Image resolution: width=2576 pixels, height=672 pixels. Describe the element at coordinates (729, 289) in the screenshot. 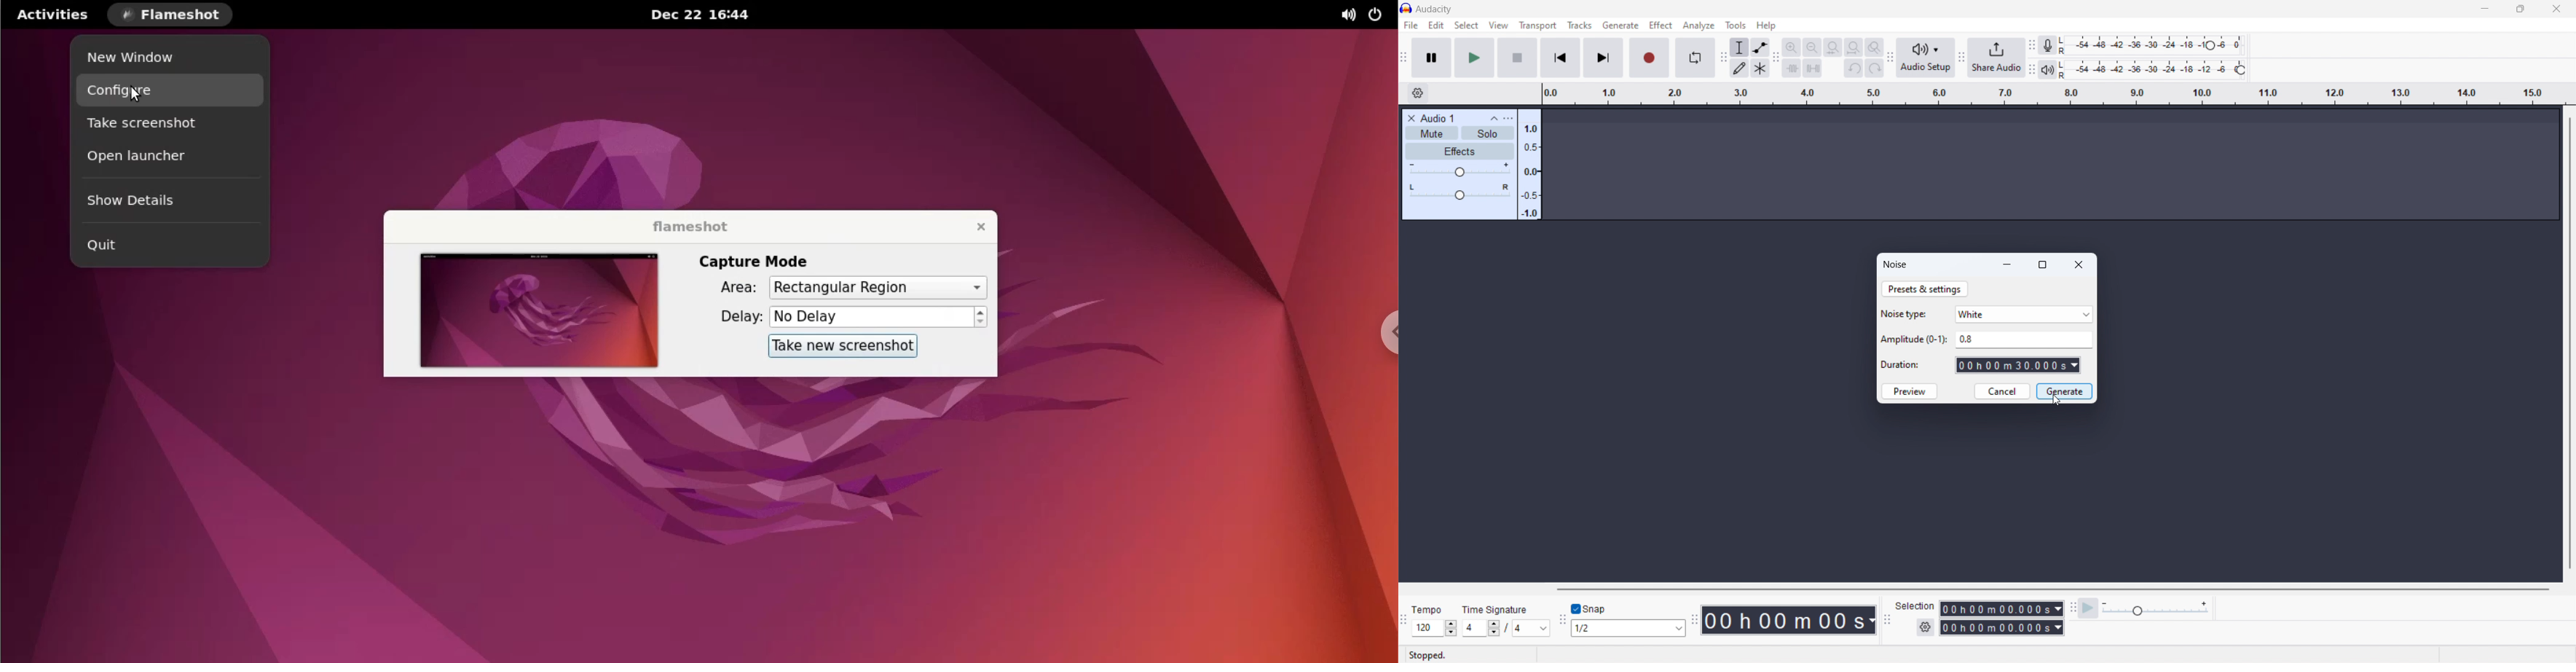

I see `Area:` at that location.